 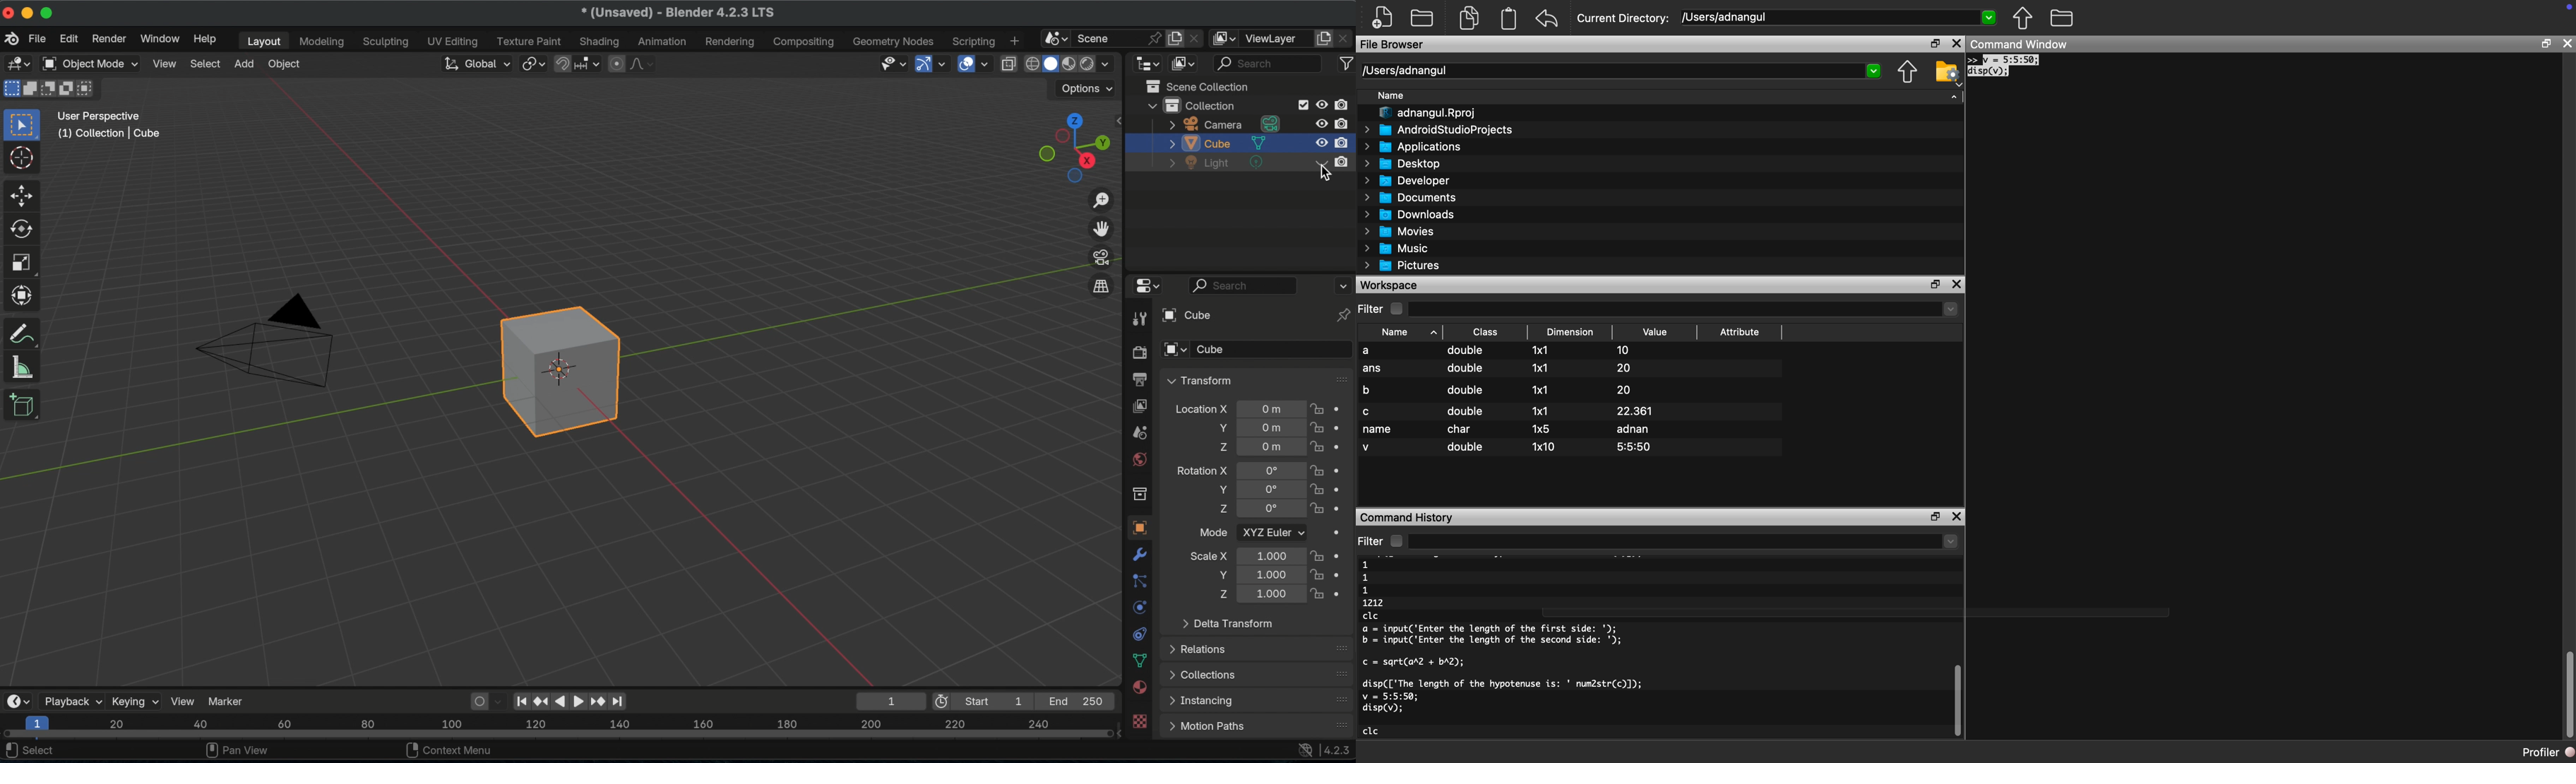 What do you see at coordinates (1102, 285) in the screenshot?
I see `switch the current view from perspective` at bounding box center [1102, 285].